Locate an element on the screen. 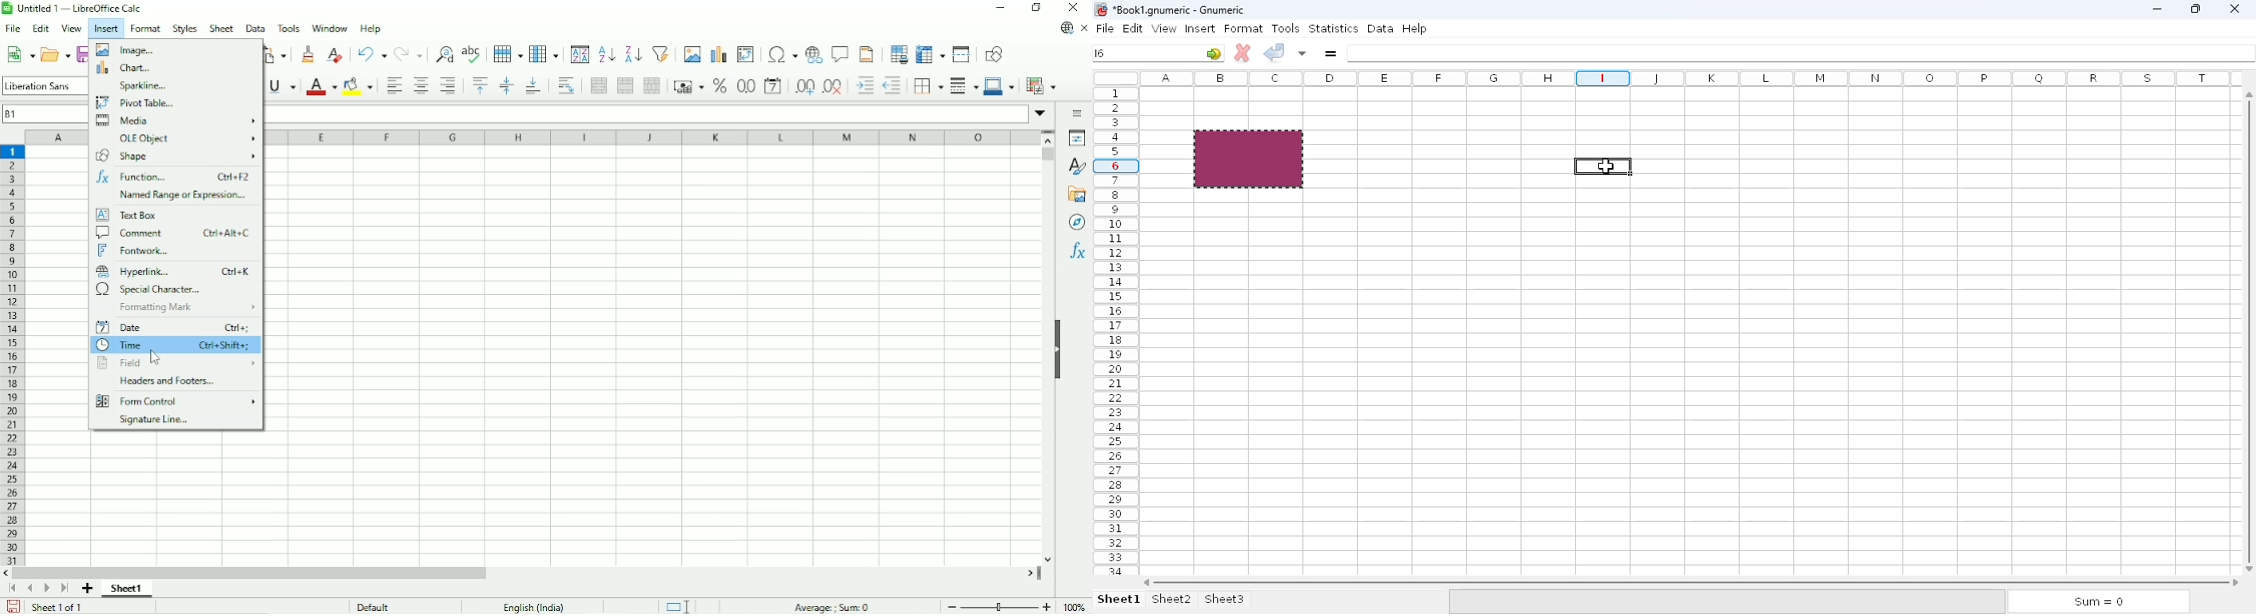  Vertical scrollbar is located at coordinates (1049, 154).